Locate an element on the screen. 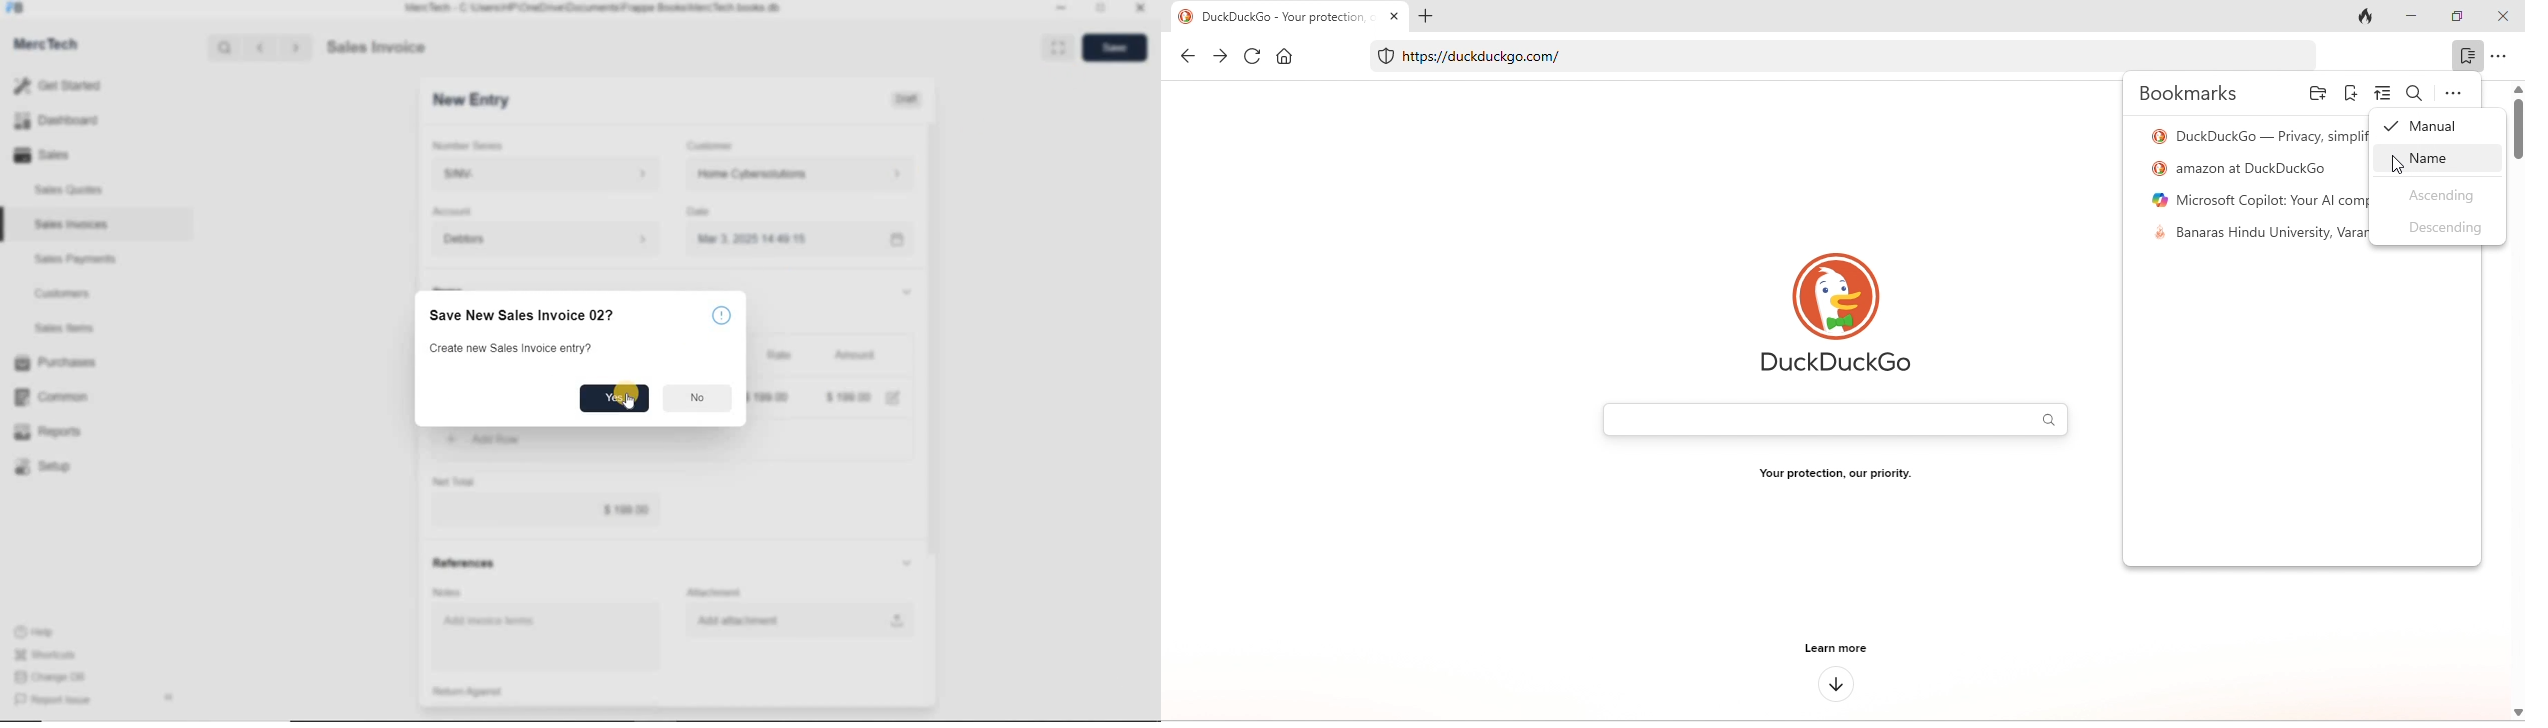 This screenshot has height=728, width=2548. Minimize is located at coordinates (1062, 10).